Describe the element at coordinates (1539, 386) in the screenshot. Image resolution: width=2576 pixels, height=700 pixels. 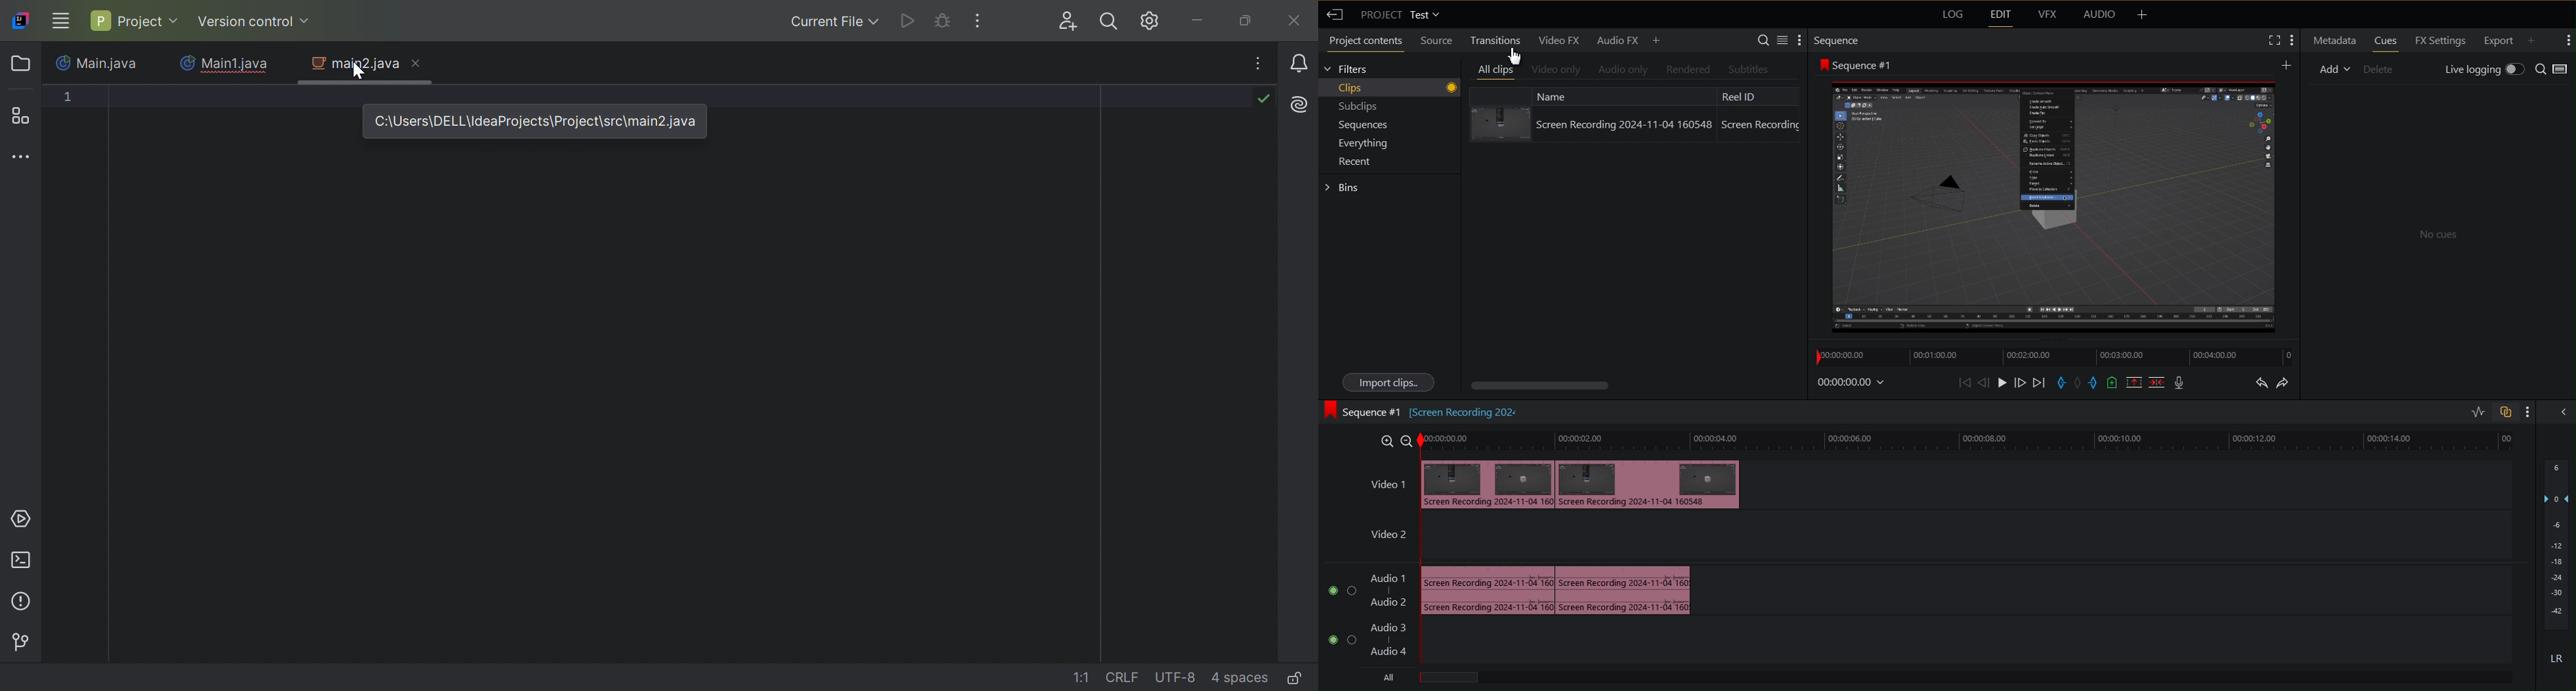
I see `Horizontal scroll bar` at that location.